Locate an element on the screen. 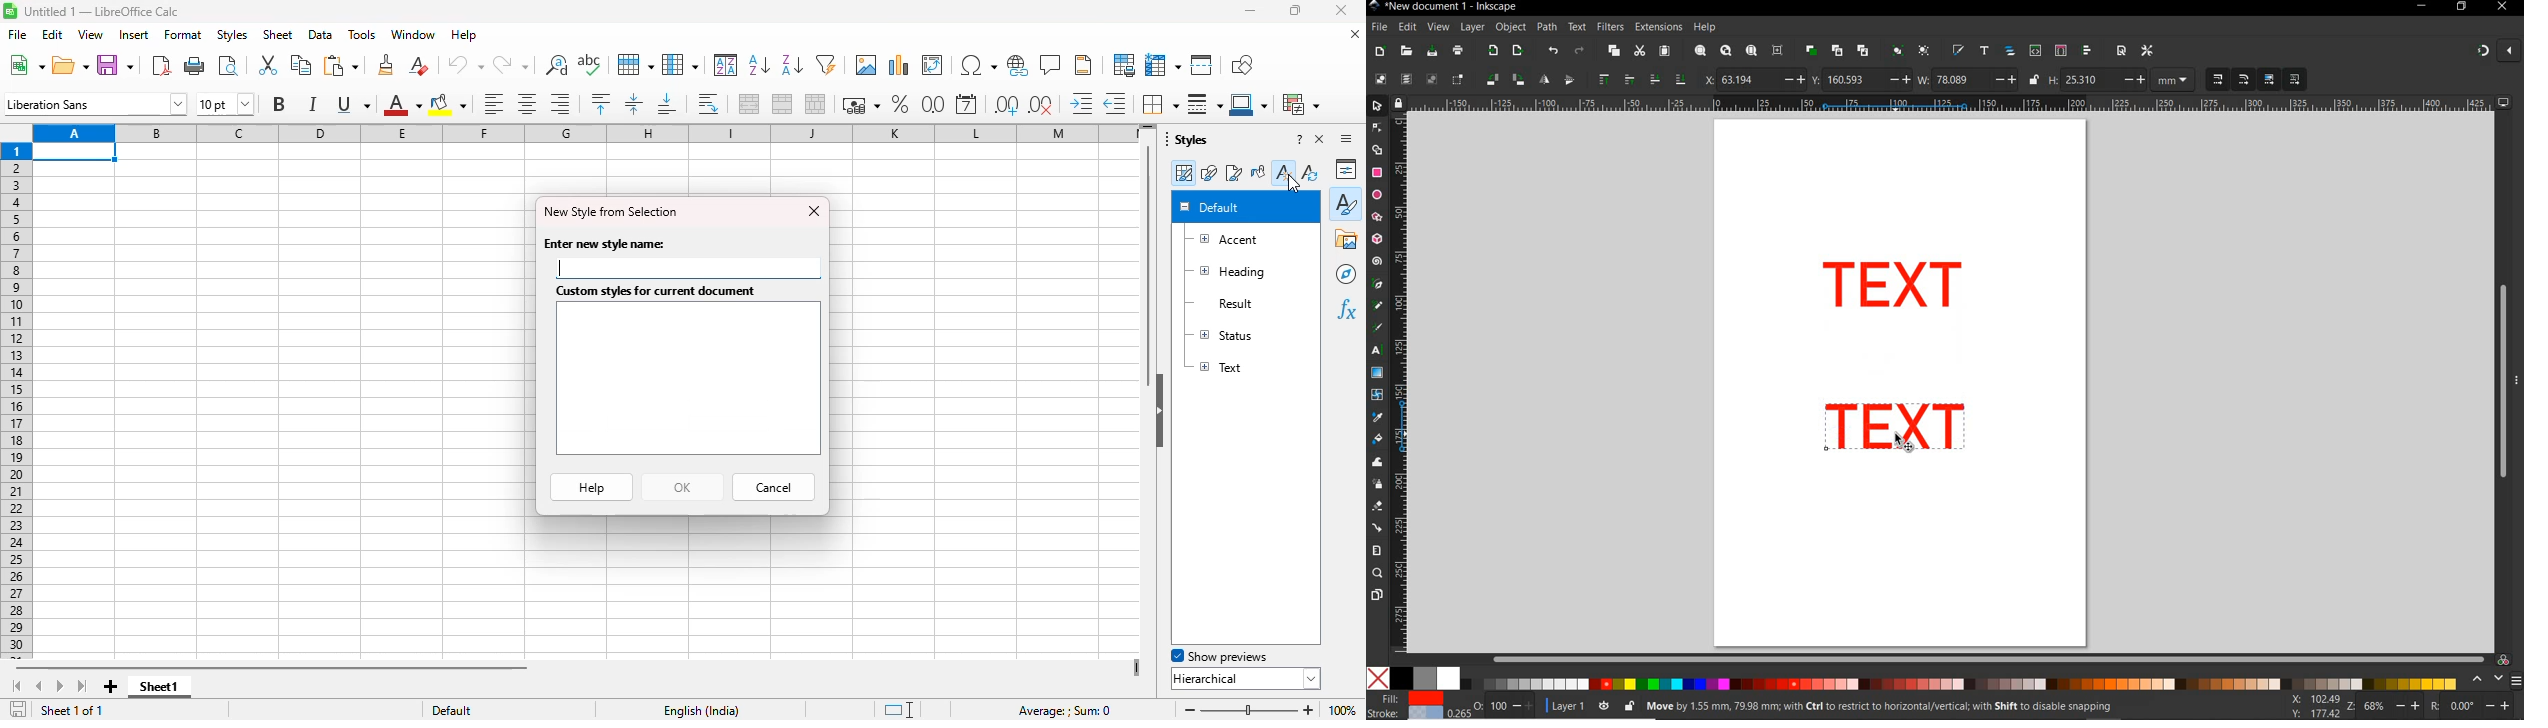  cut is located at coordinates (1639, 52).